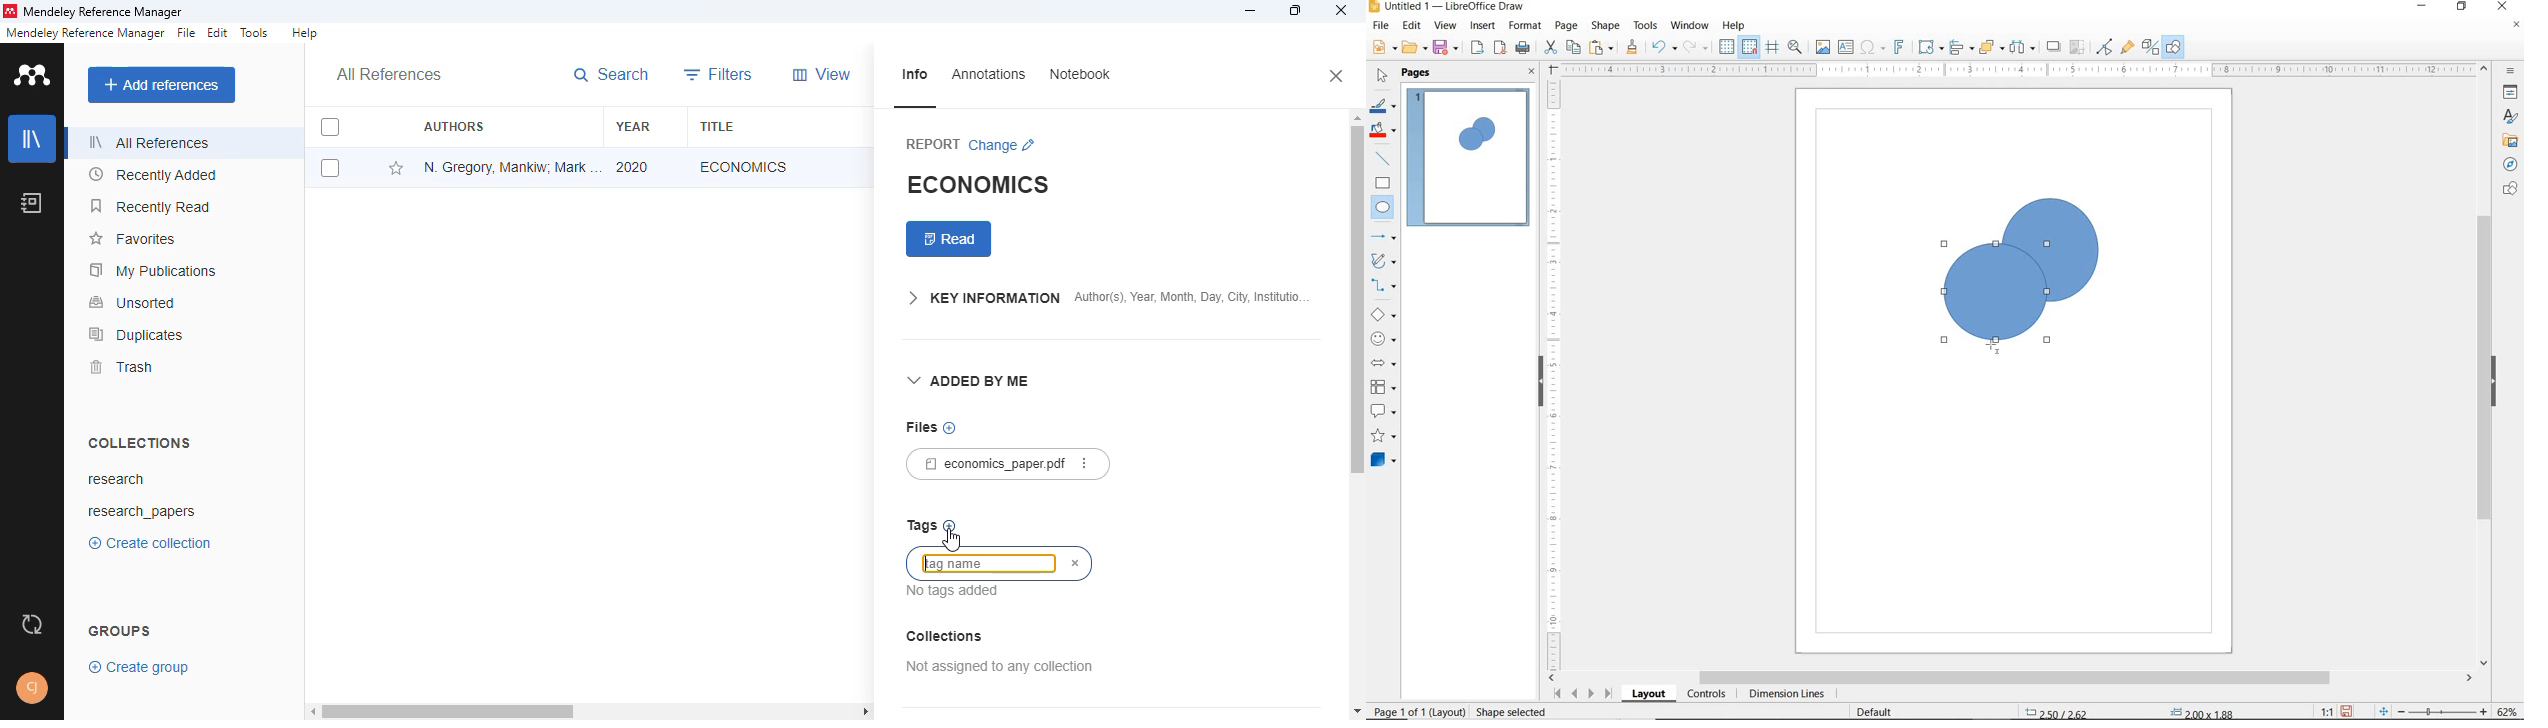  I want to click on INSERT, so click(1485, 27).